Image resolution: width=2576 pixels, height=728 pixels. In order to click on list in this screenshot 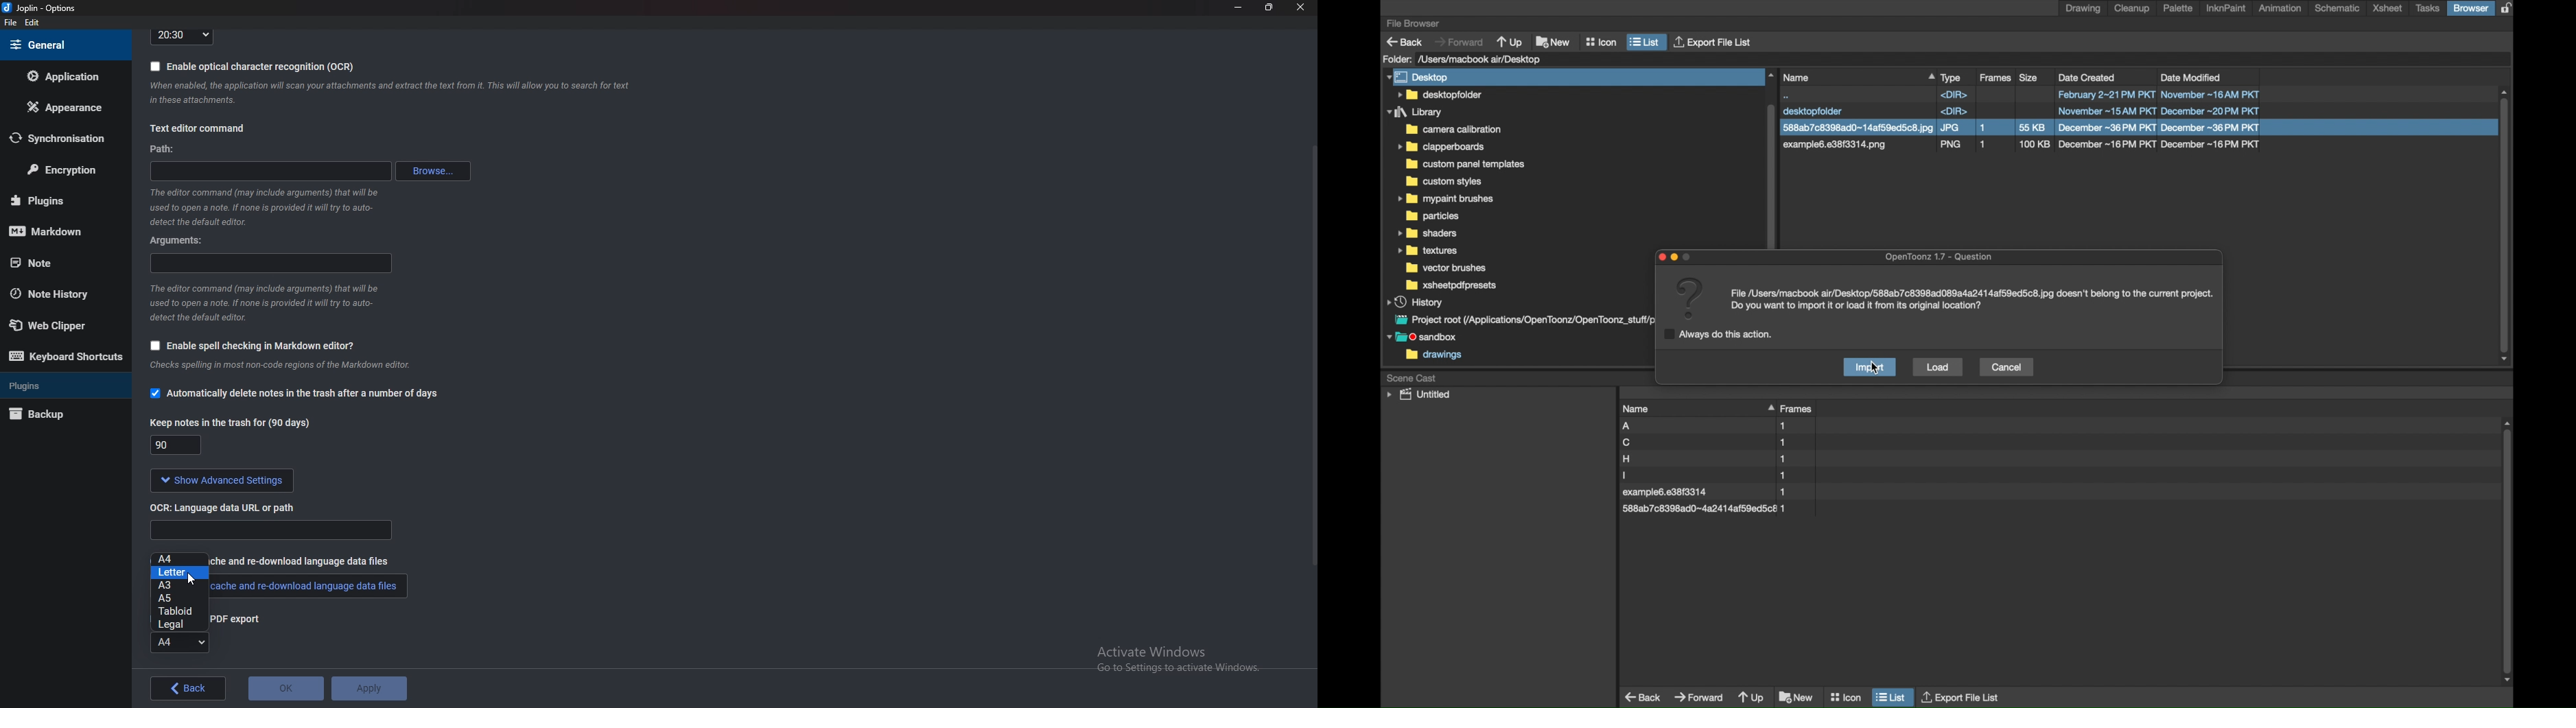, I will do `click(1891, 696)`.